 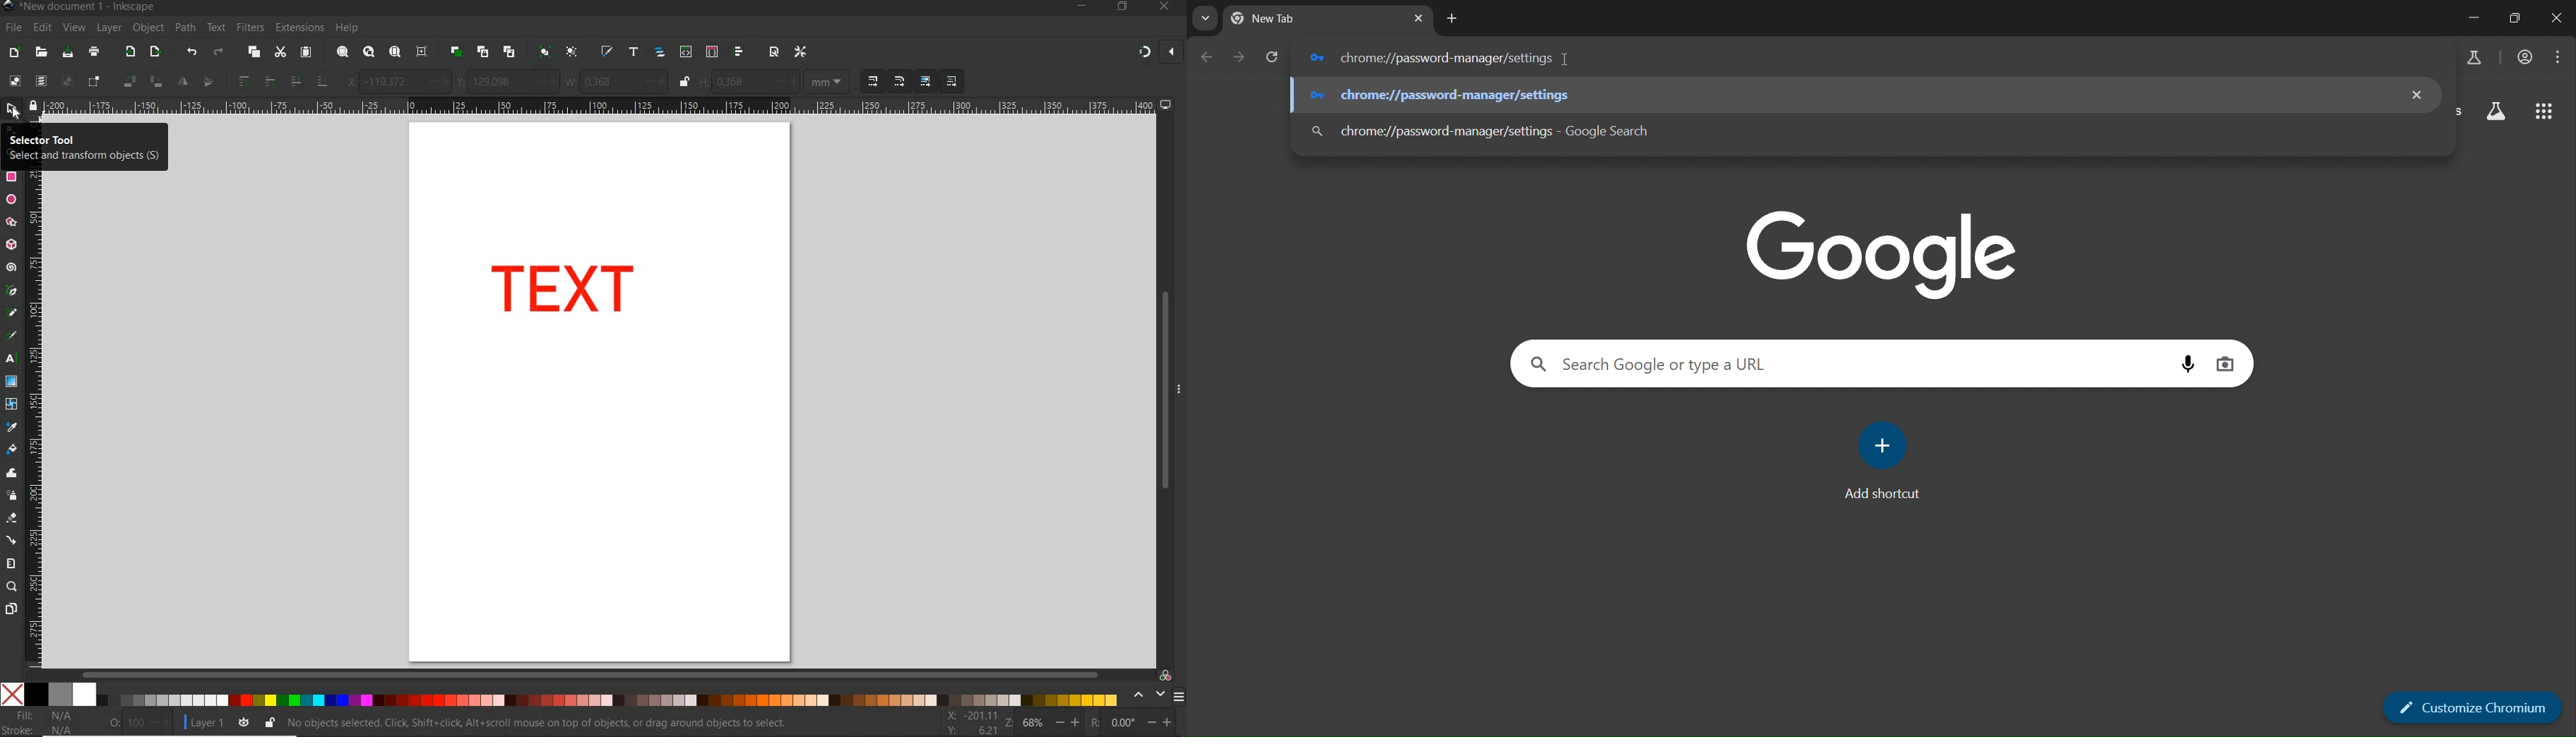 I want to click on SAVE, so click(x=66, y=52).